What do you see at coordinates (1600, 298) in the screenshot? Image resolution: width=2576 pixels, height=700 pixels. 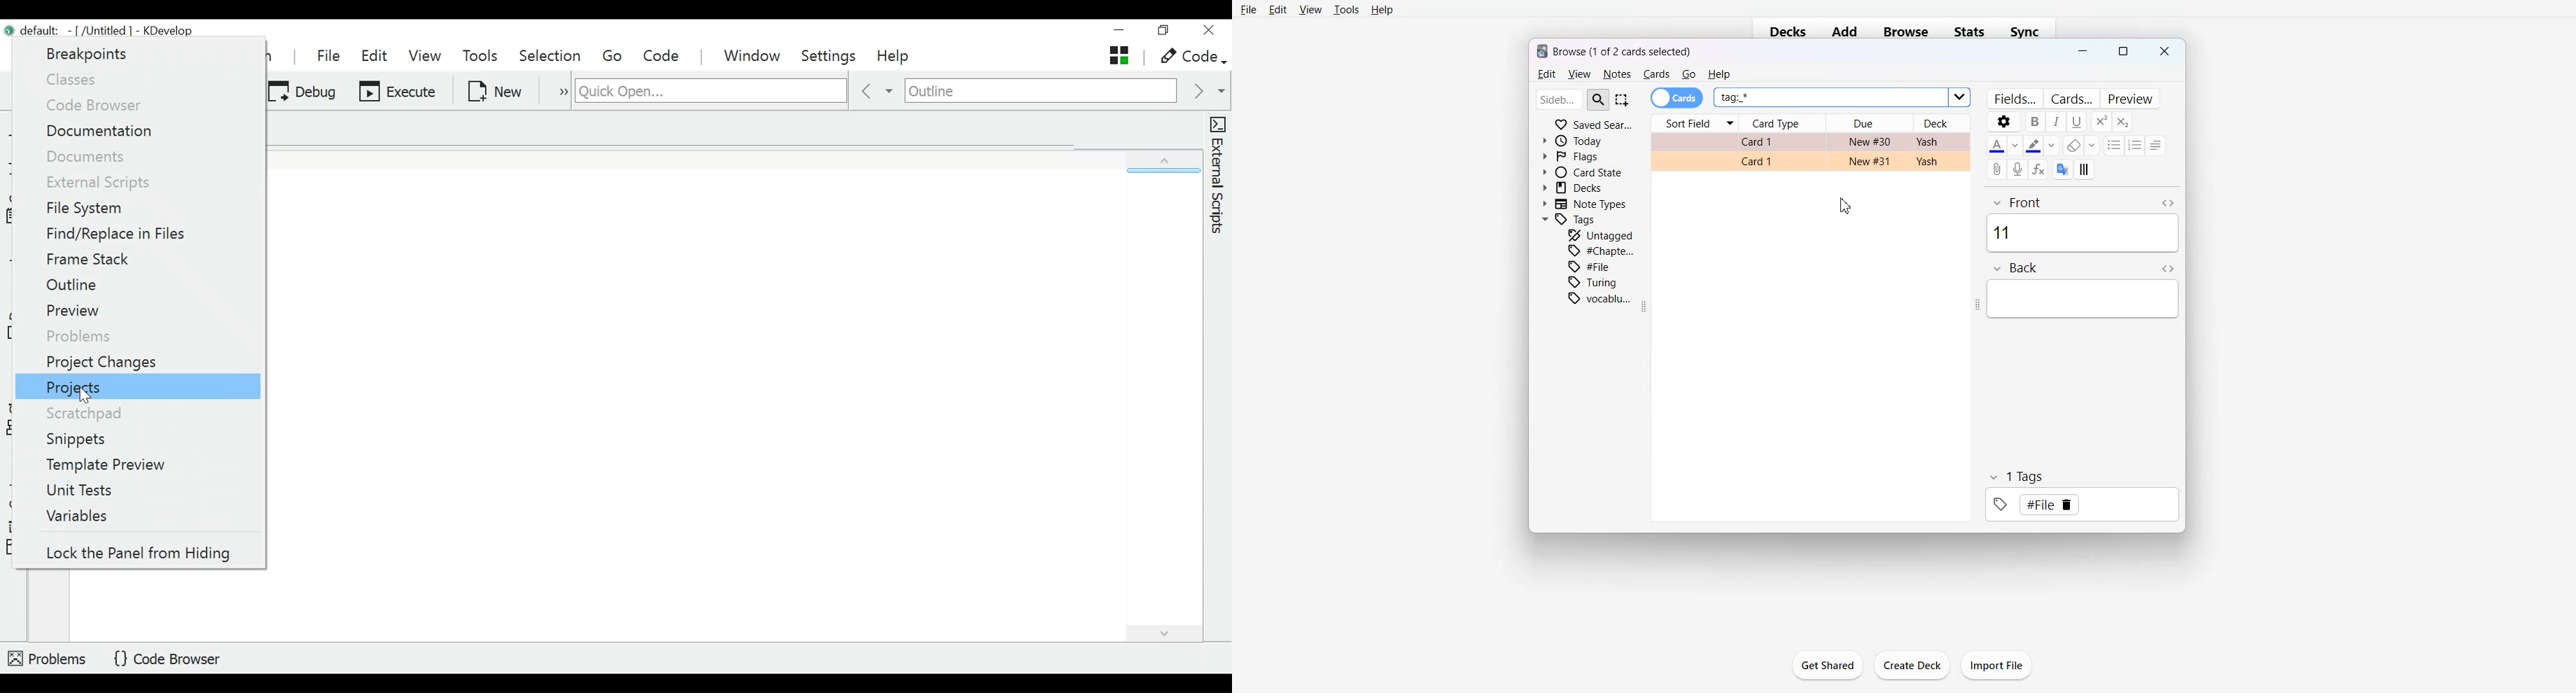 I see `Vocabulary` at bounding box center [1600, 298].